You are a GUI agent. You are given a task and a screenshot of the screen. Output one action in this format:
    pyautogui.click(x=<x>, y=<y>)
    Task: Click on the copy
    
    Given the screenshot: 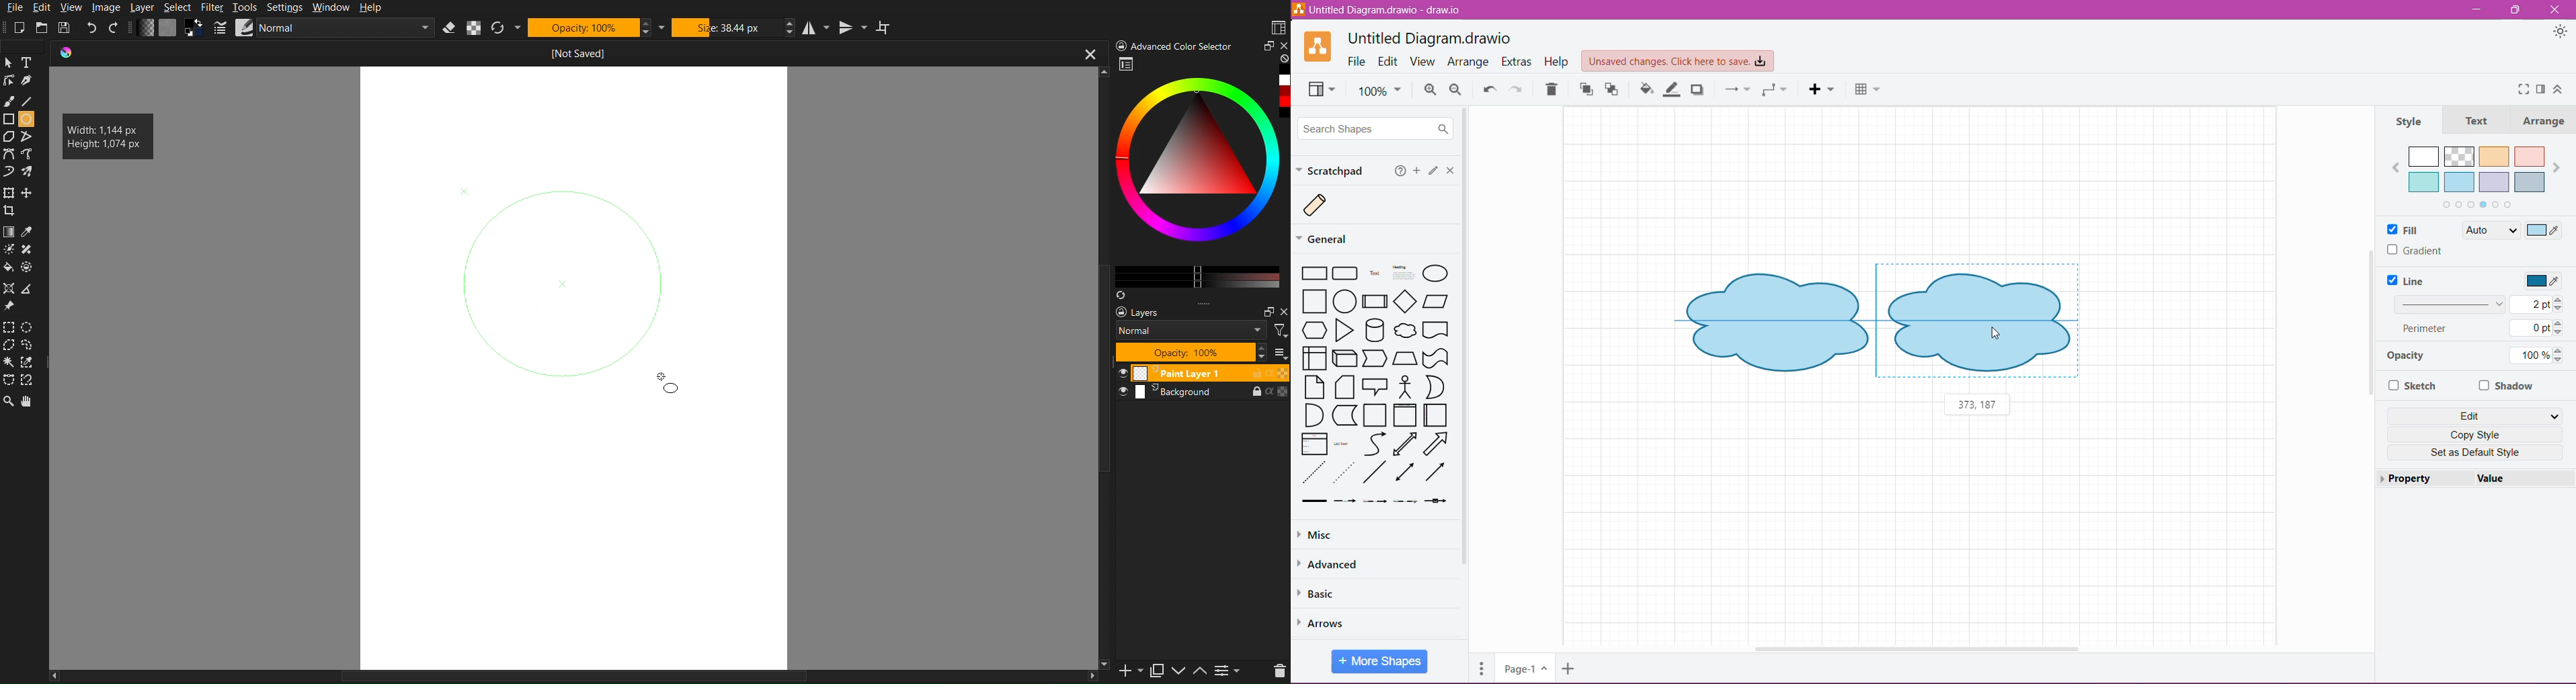 What is the action you would take?
    pyautogui.click(x=1154, y=672)
    